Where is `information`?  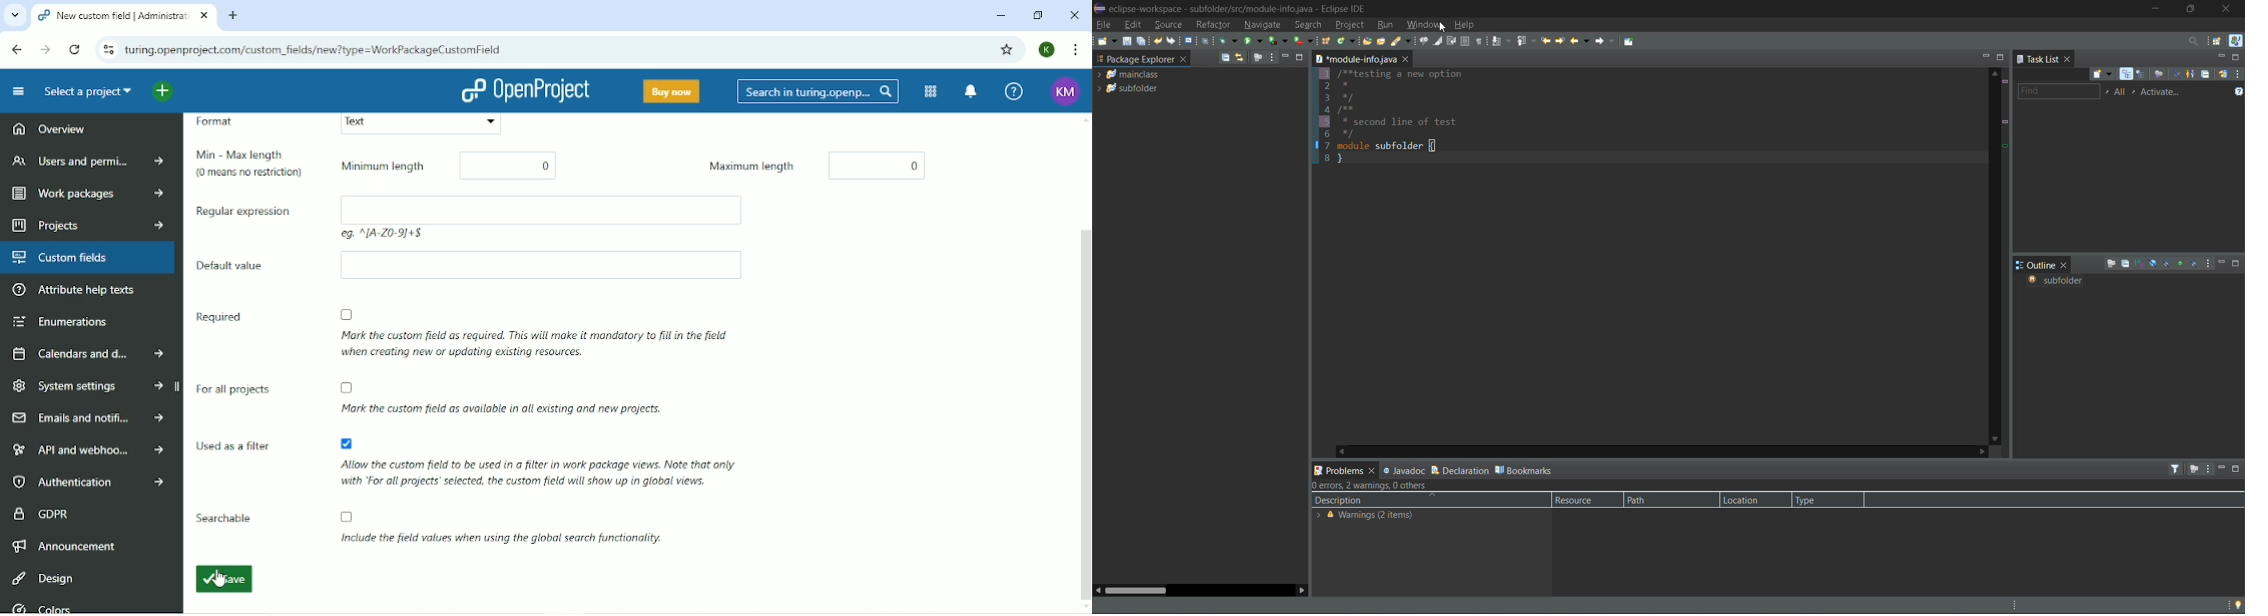 information is located at coordinates (1364, 515).